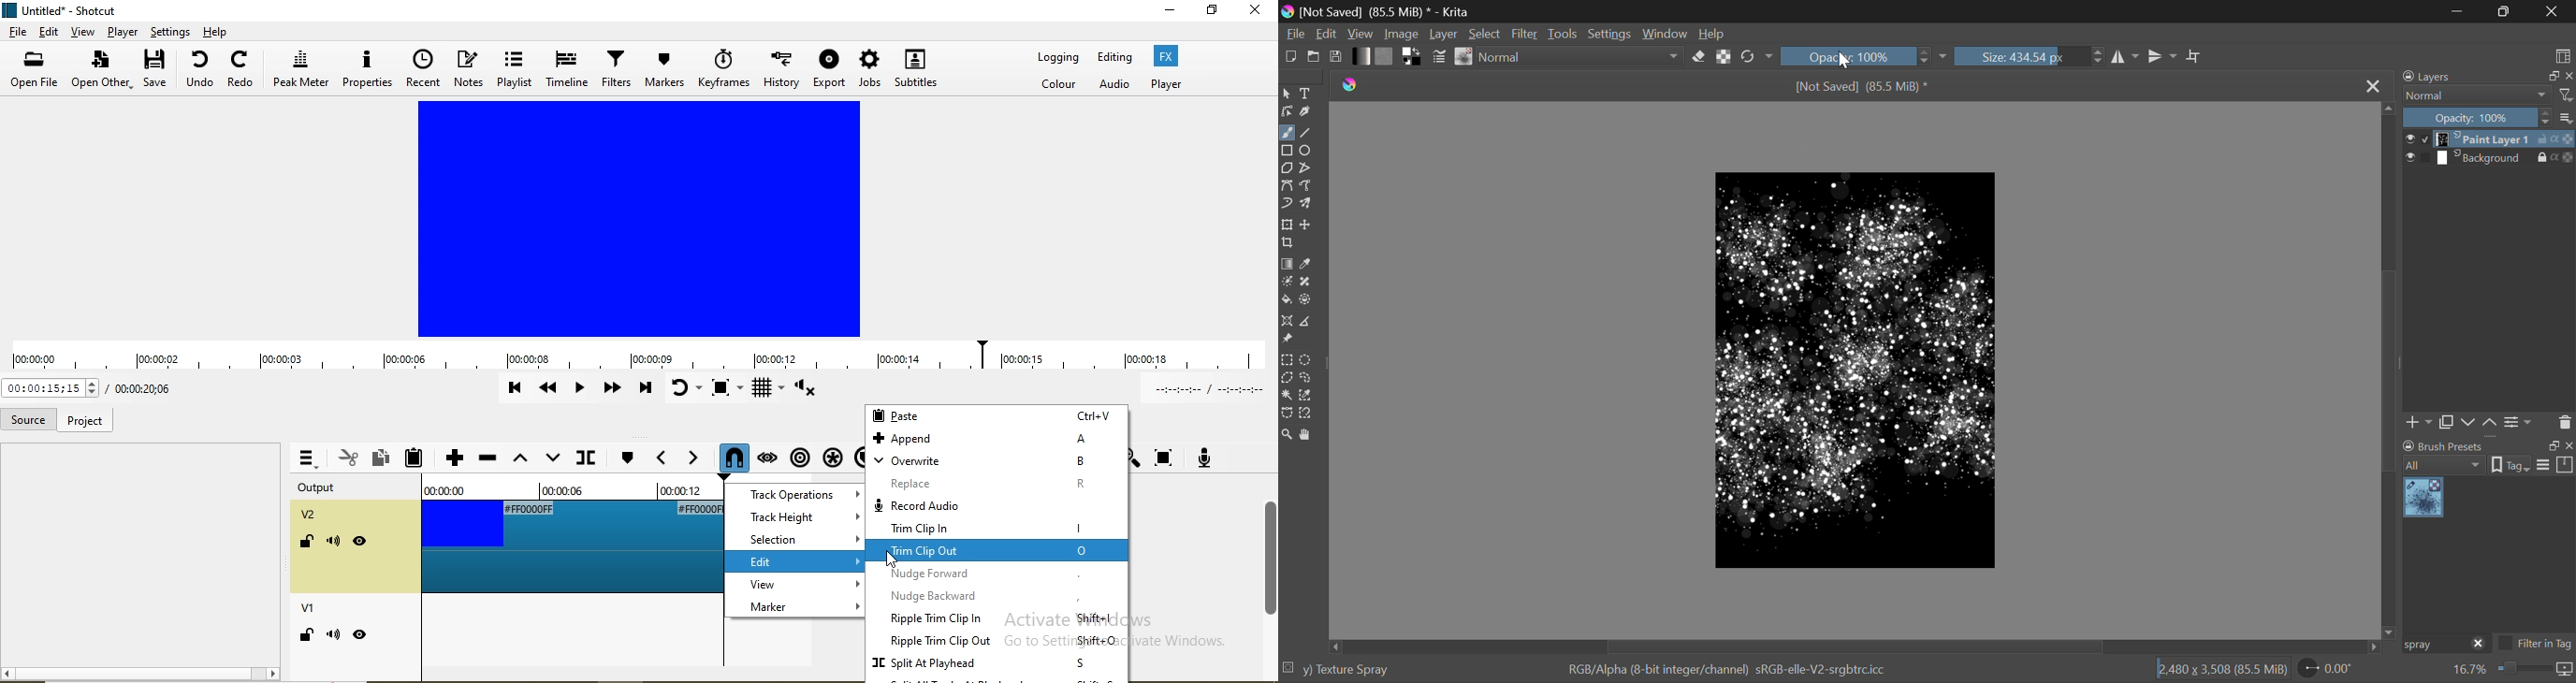 The image size is (2576, 700). What do you see at coordinates (993, 440) in the screenshot?
I see `append` at bounding box center [993, 440].